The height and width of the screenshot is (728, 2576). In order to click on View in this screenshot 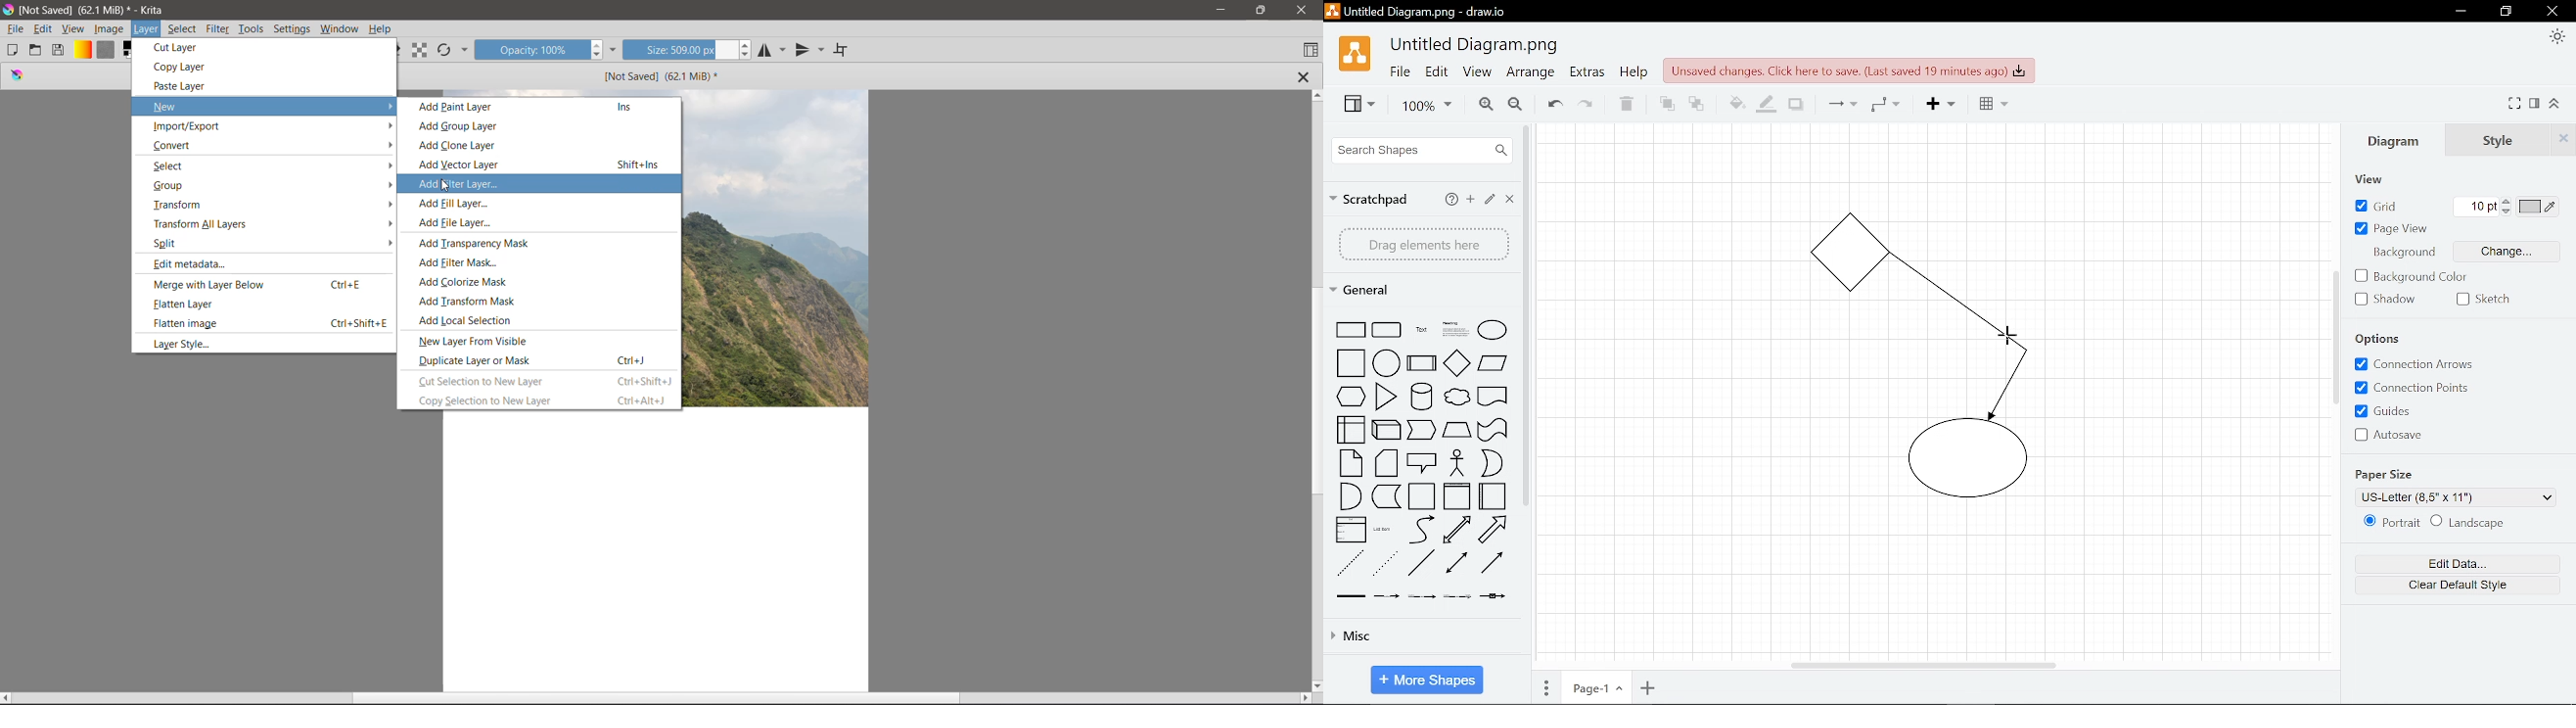, I will do `click(73, 29)`.